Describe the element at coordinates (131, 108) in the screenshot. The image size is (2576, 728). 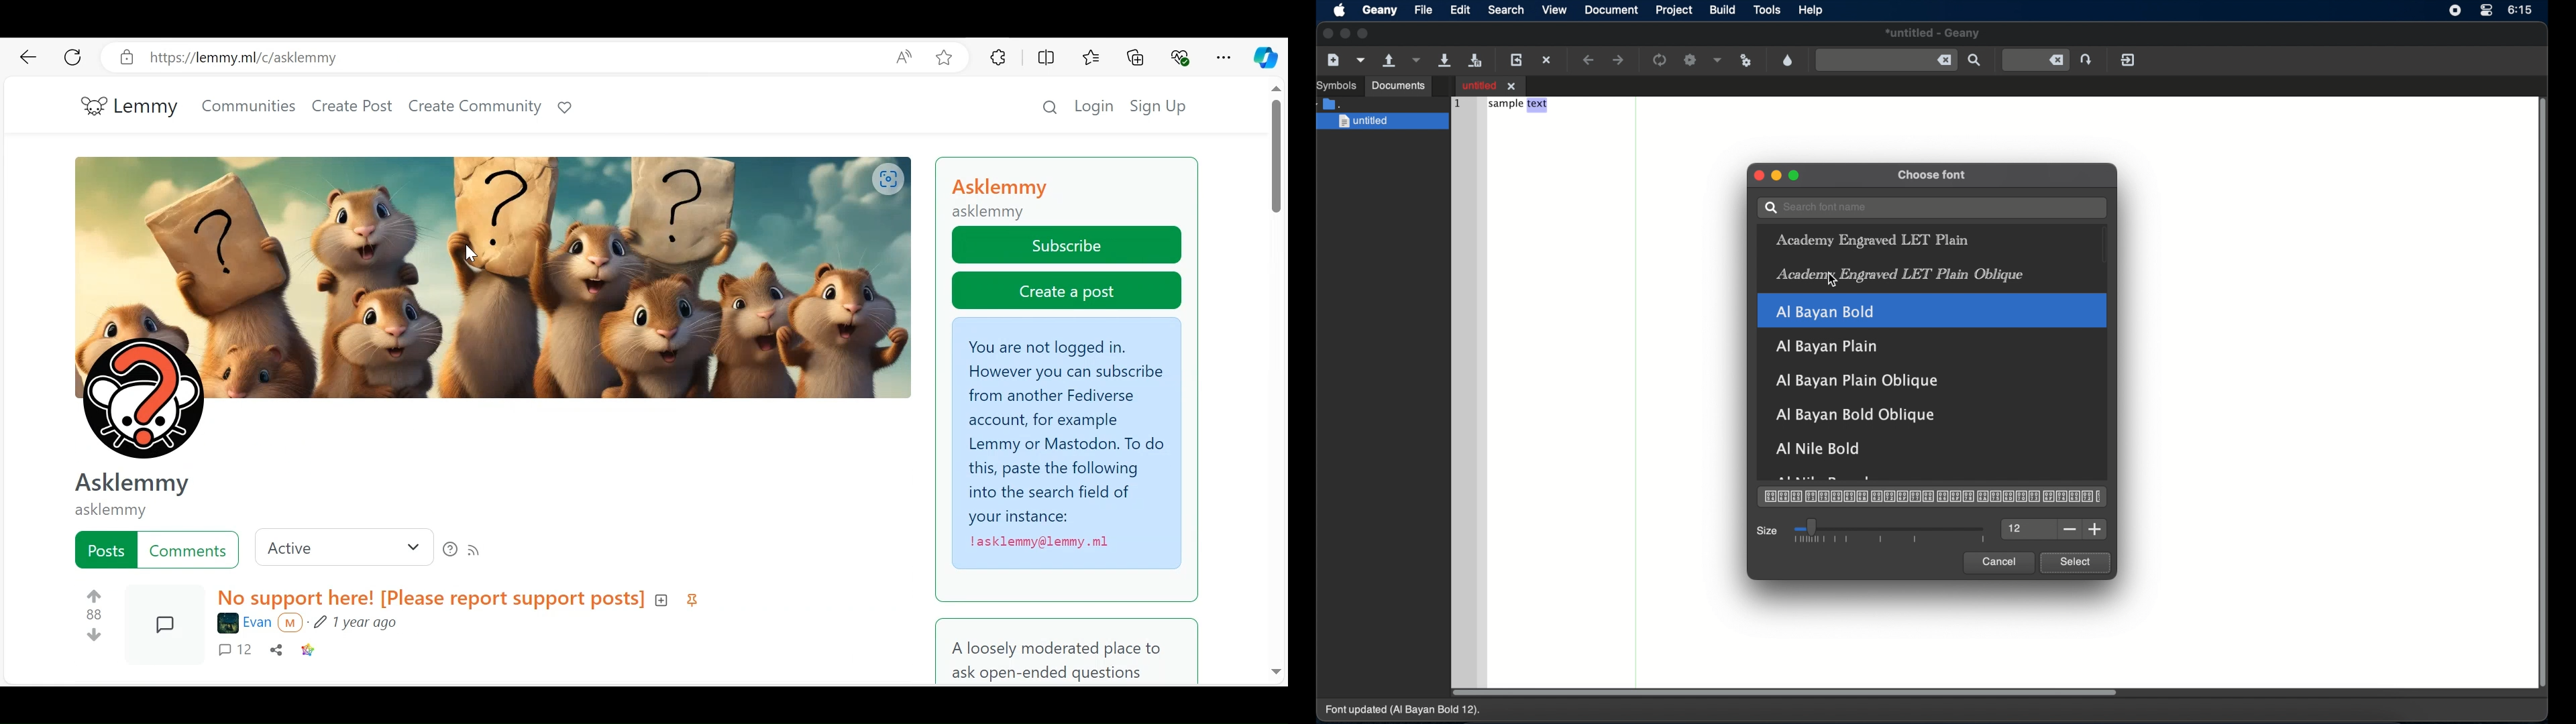
I see `Lemmy` at that location.